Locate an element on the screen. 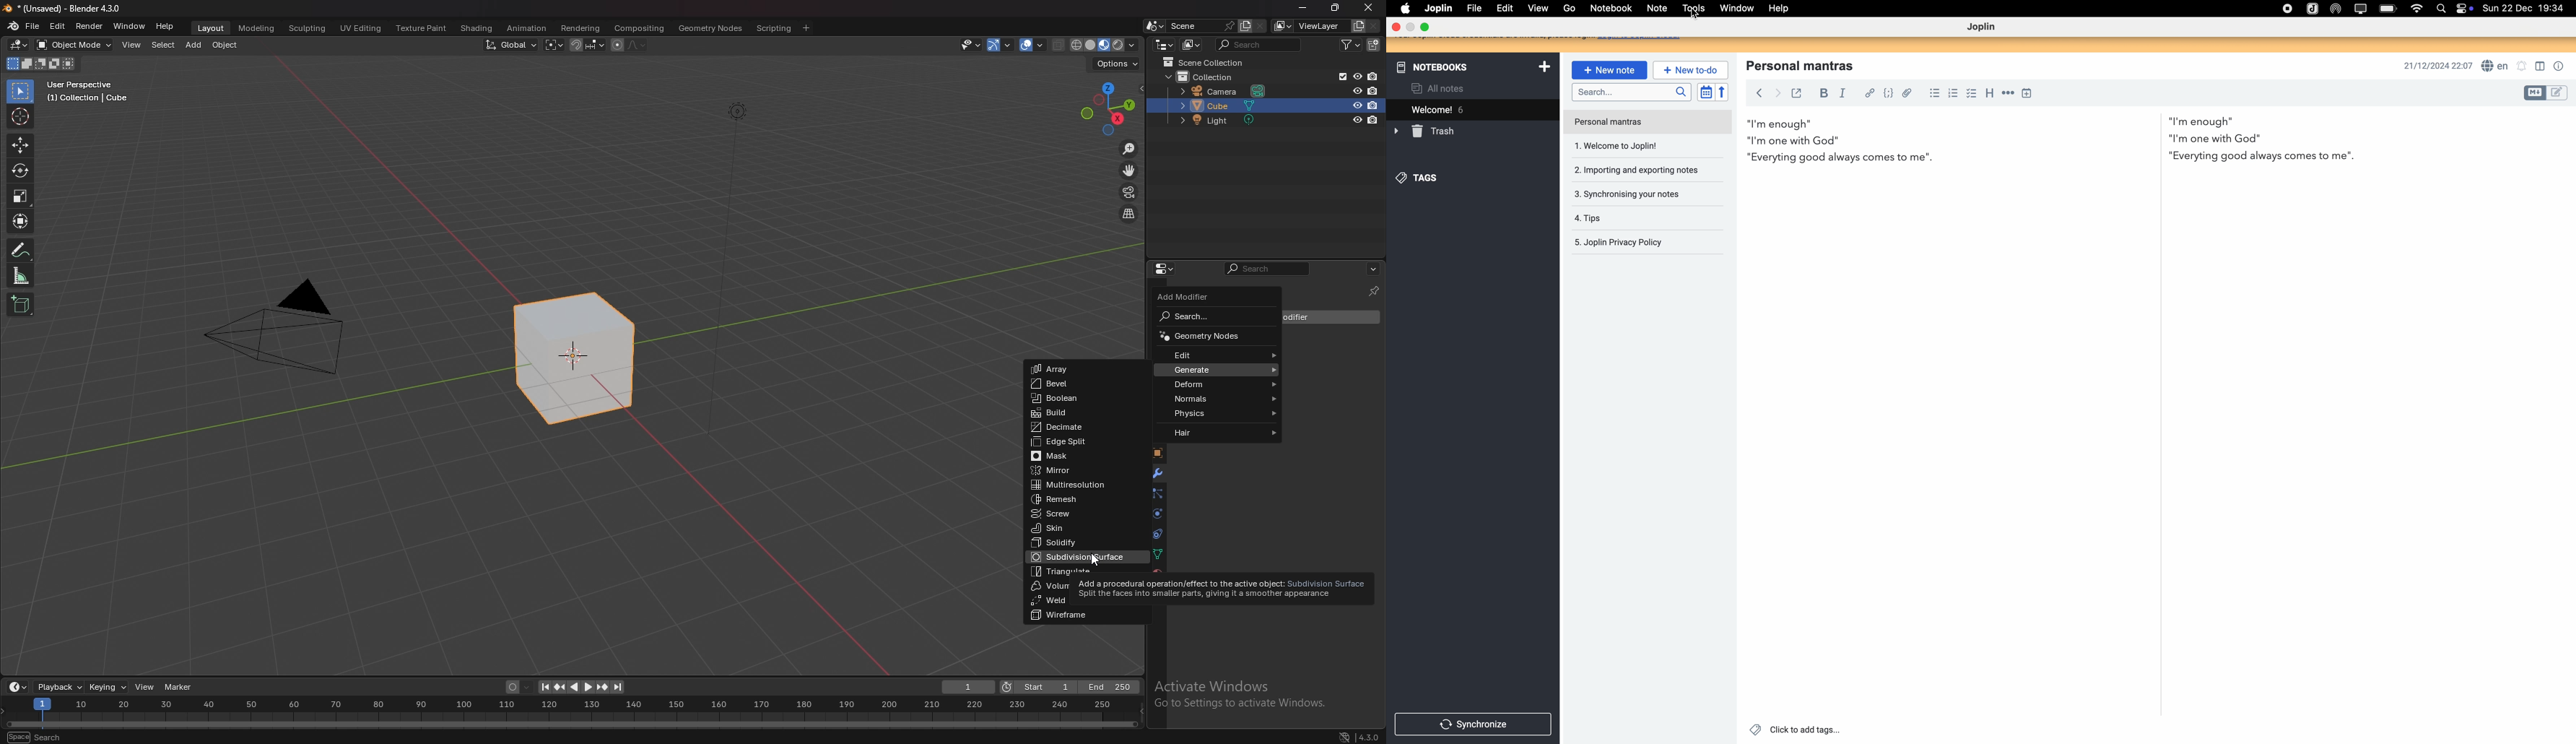  end is located at coordinates (1111, 686).